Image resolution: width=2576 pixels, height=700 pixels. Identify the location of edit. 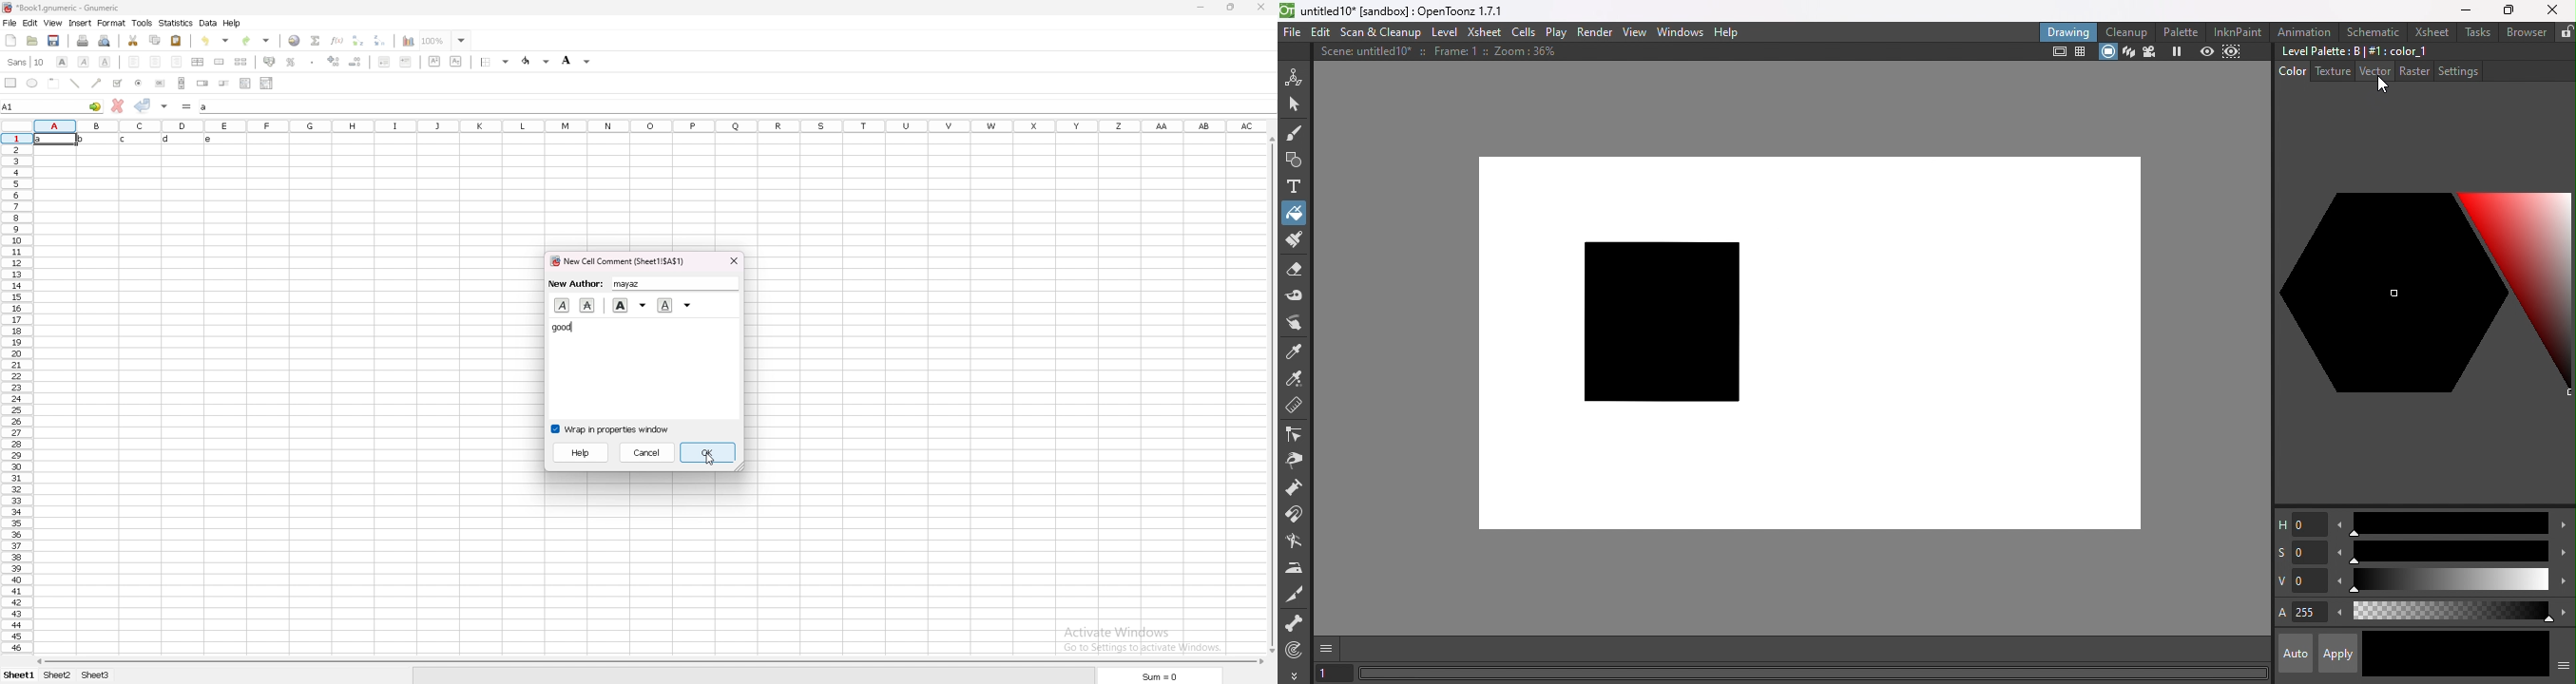
(30, 23).